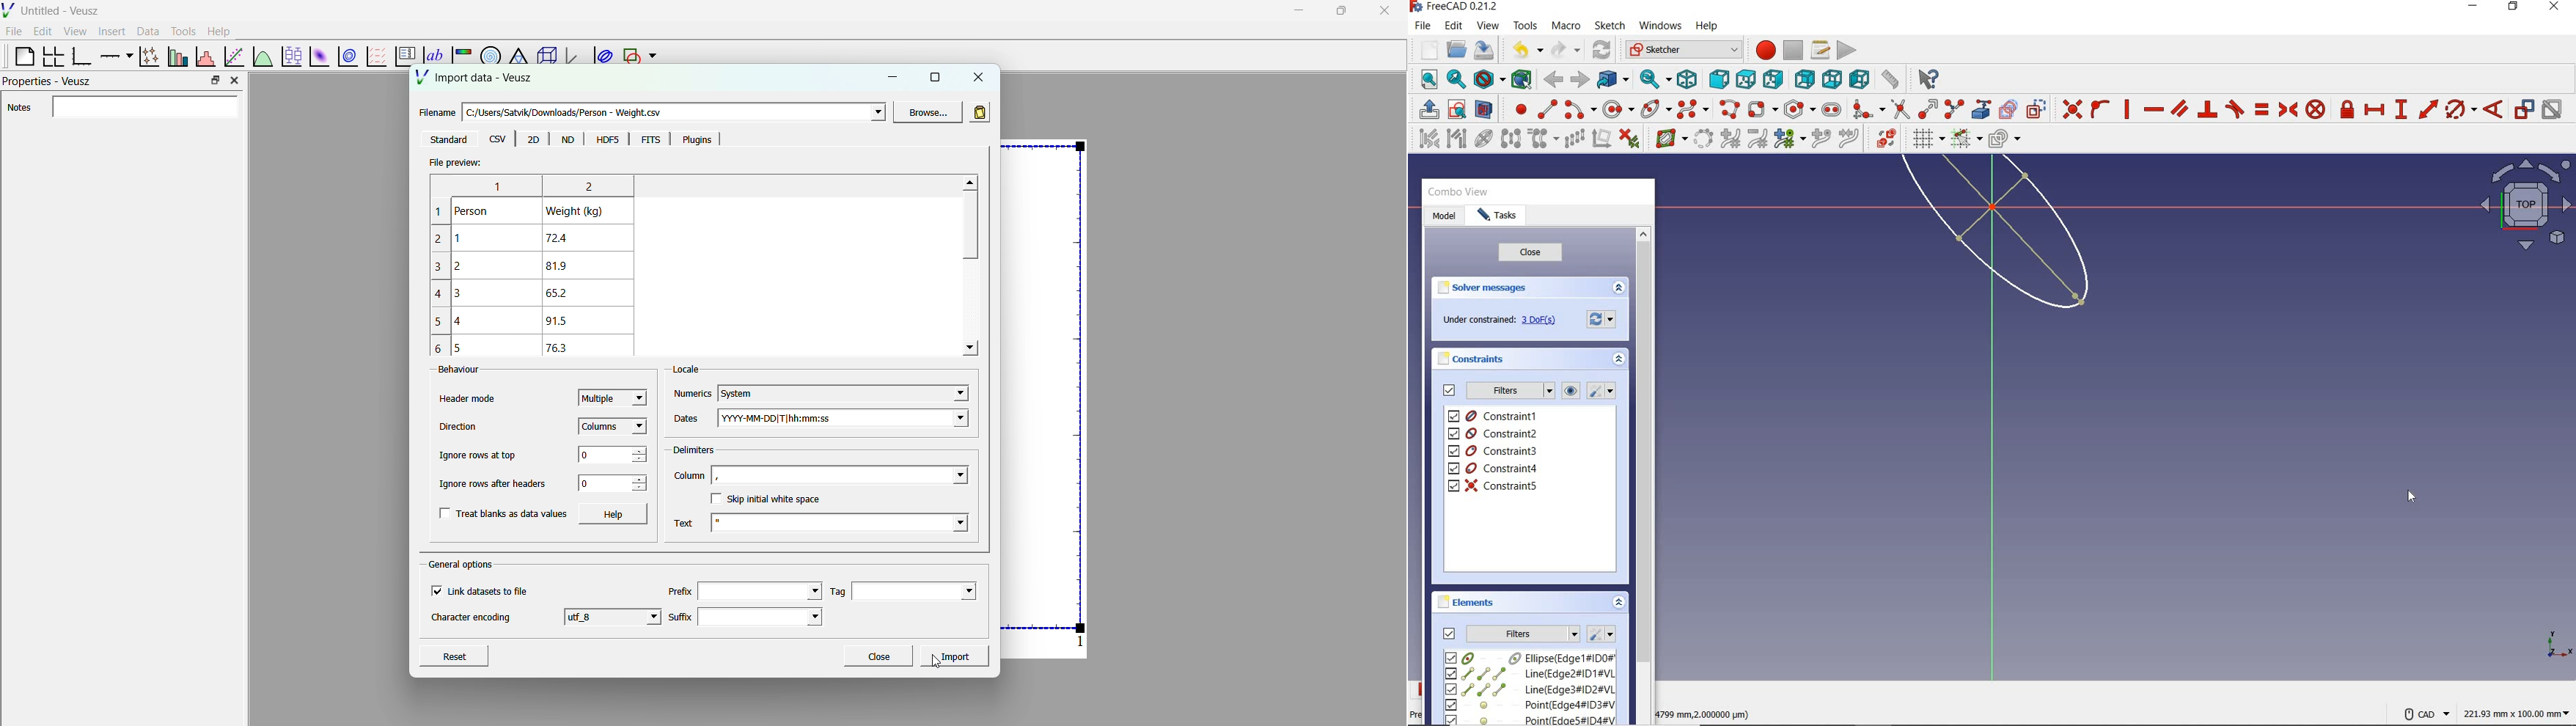  Describe the element at coordinates (181, 31) in the screenshot. I see `tools` at that location.